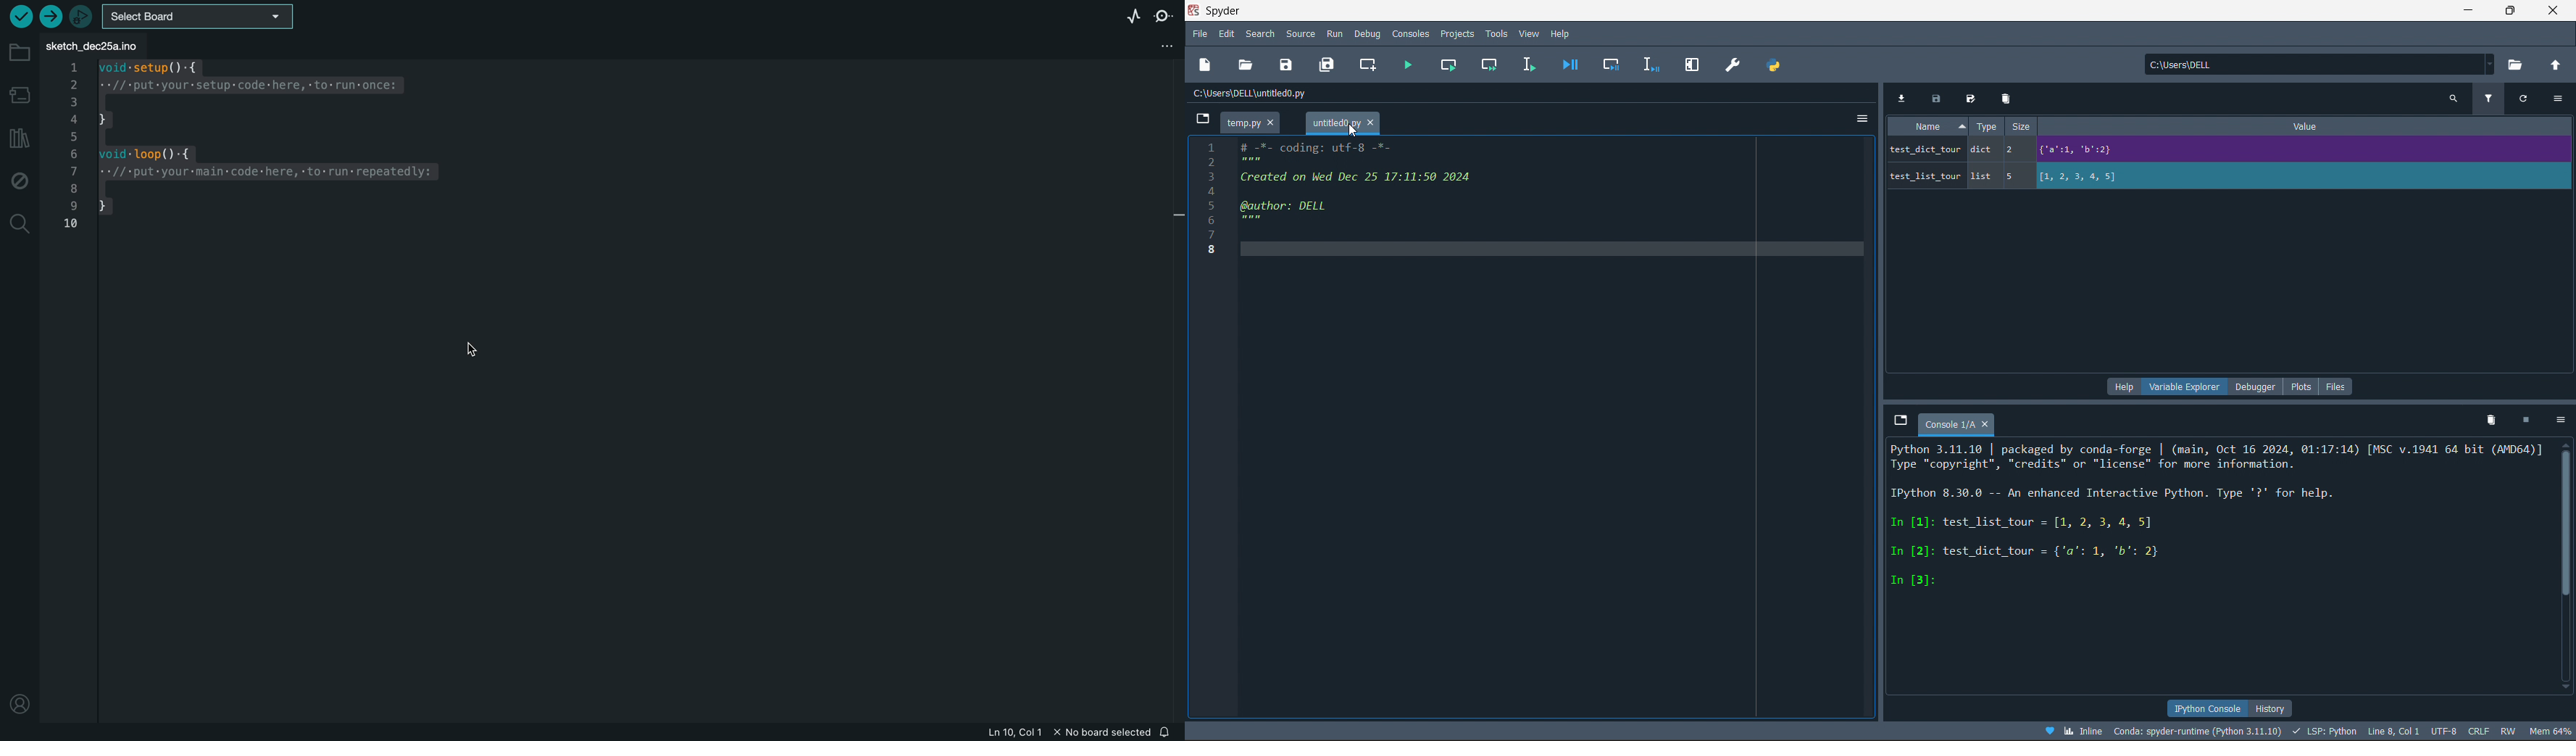  I want to click on C:\Users\DELL\untitled0.py, so click(1262, 96).